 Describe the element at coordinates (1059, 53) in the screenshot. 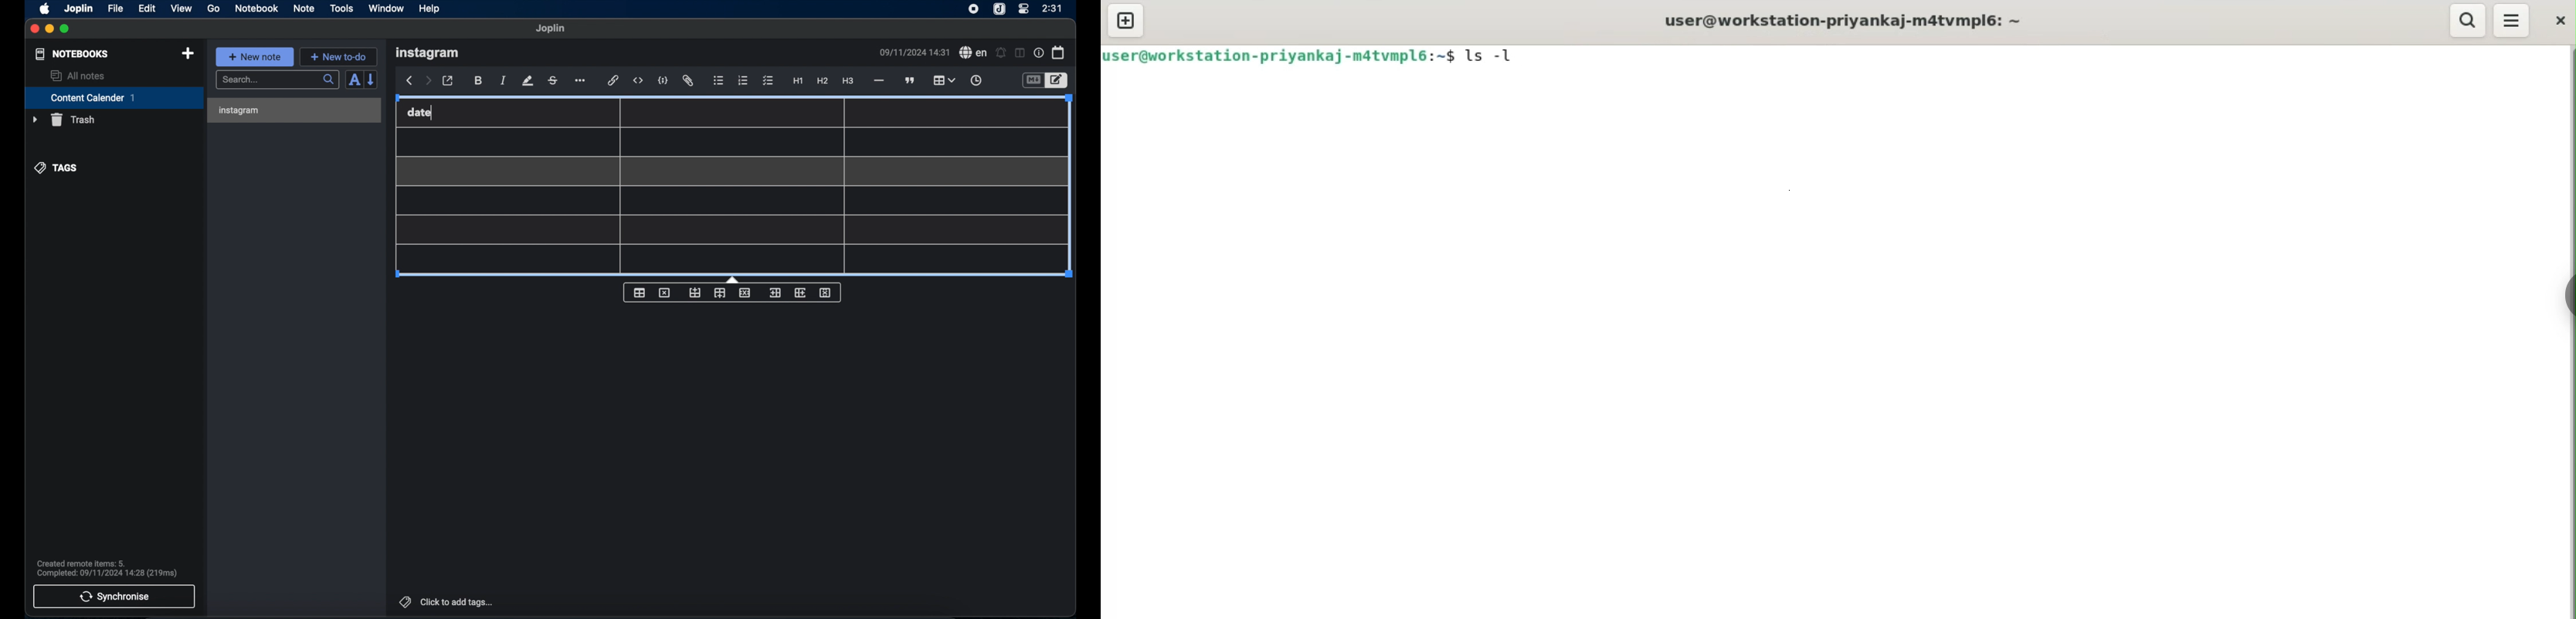

I see `calendar icon` at that location.